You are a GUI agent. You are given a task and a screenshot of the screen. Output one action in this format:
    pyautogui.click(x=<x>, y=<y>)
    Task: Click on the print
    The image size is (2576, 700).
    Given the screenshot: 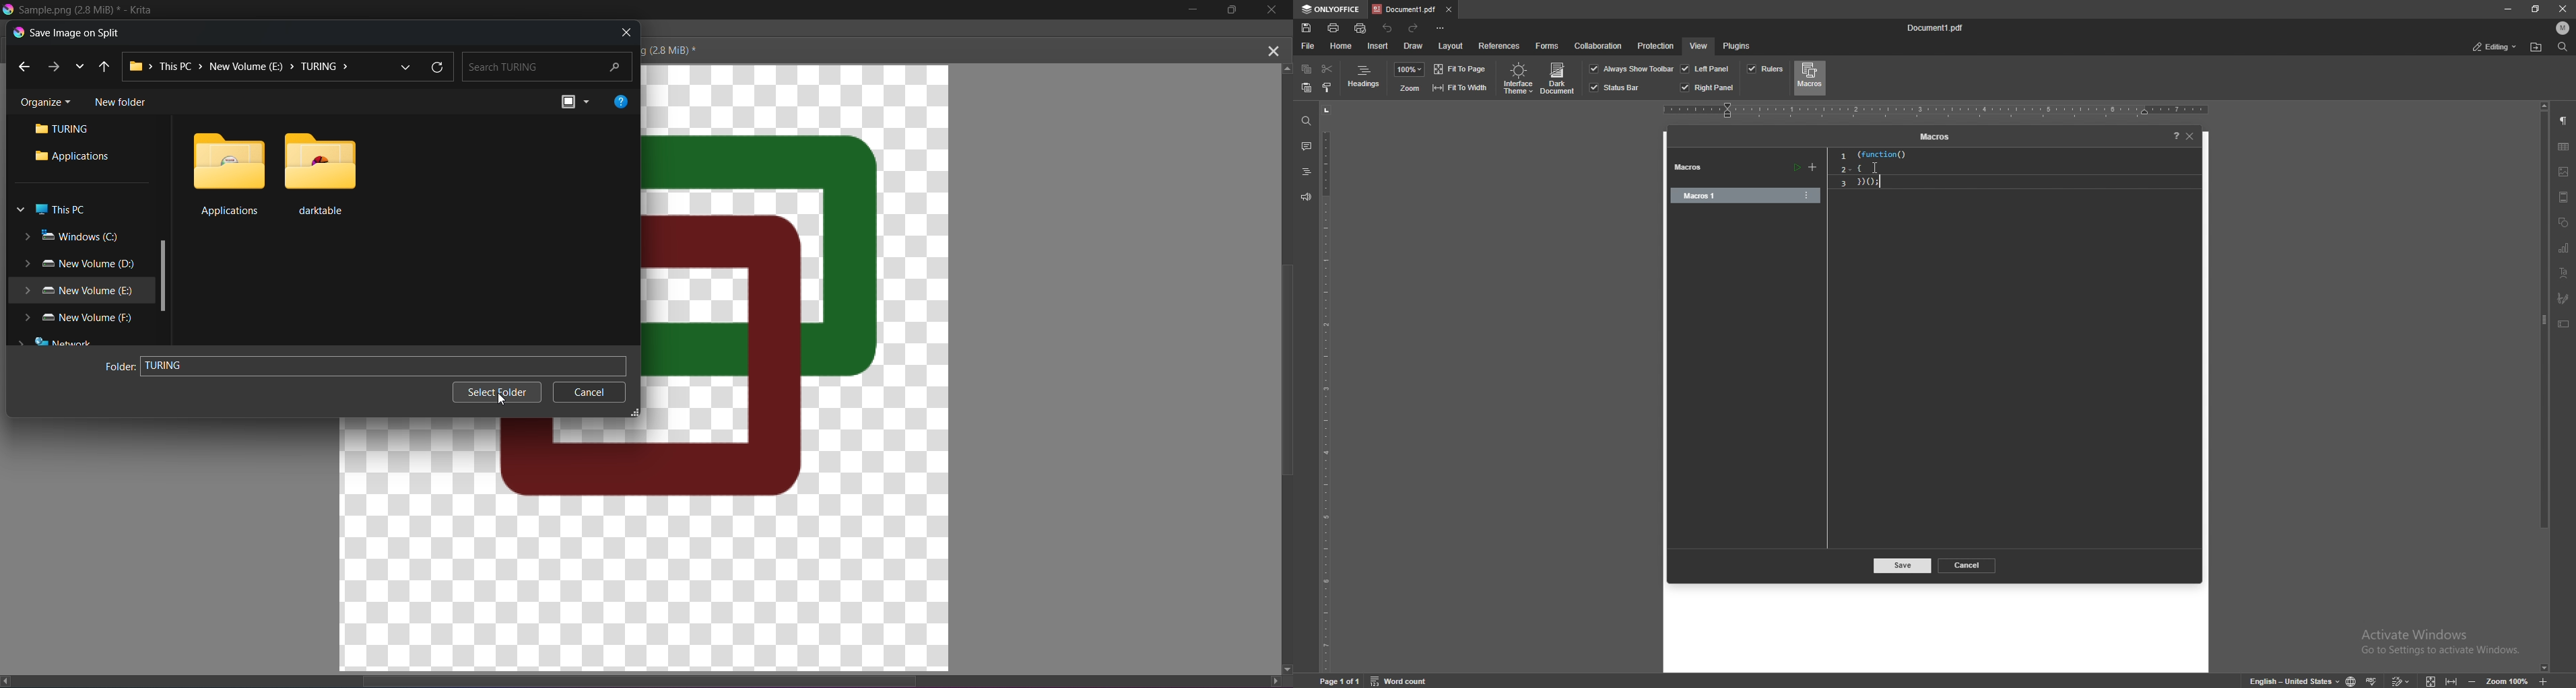 What is the action you would take?
    pyautogui.click(x=1334, y=27)
    